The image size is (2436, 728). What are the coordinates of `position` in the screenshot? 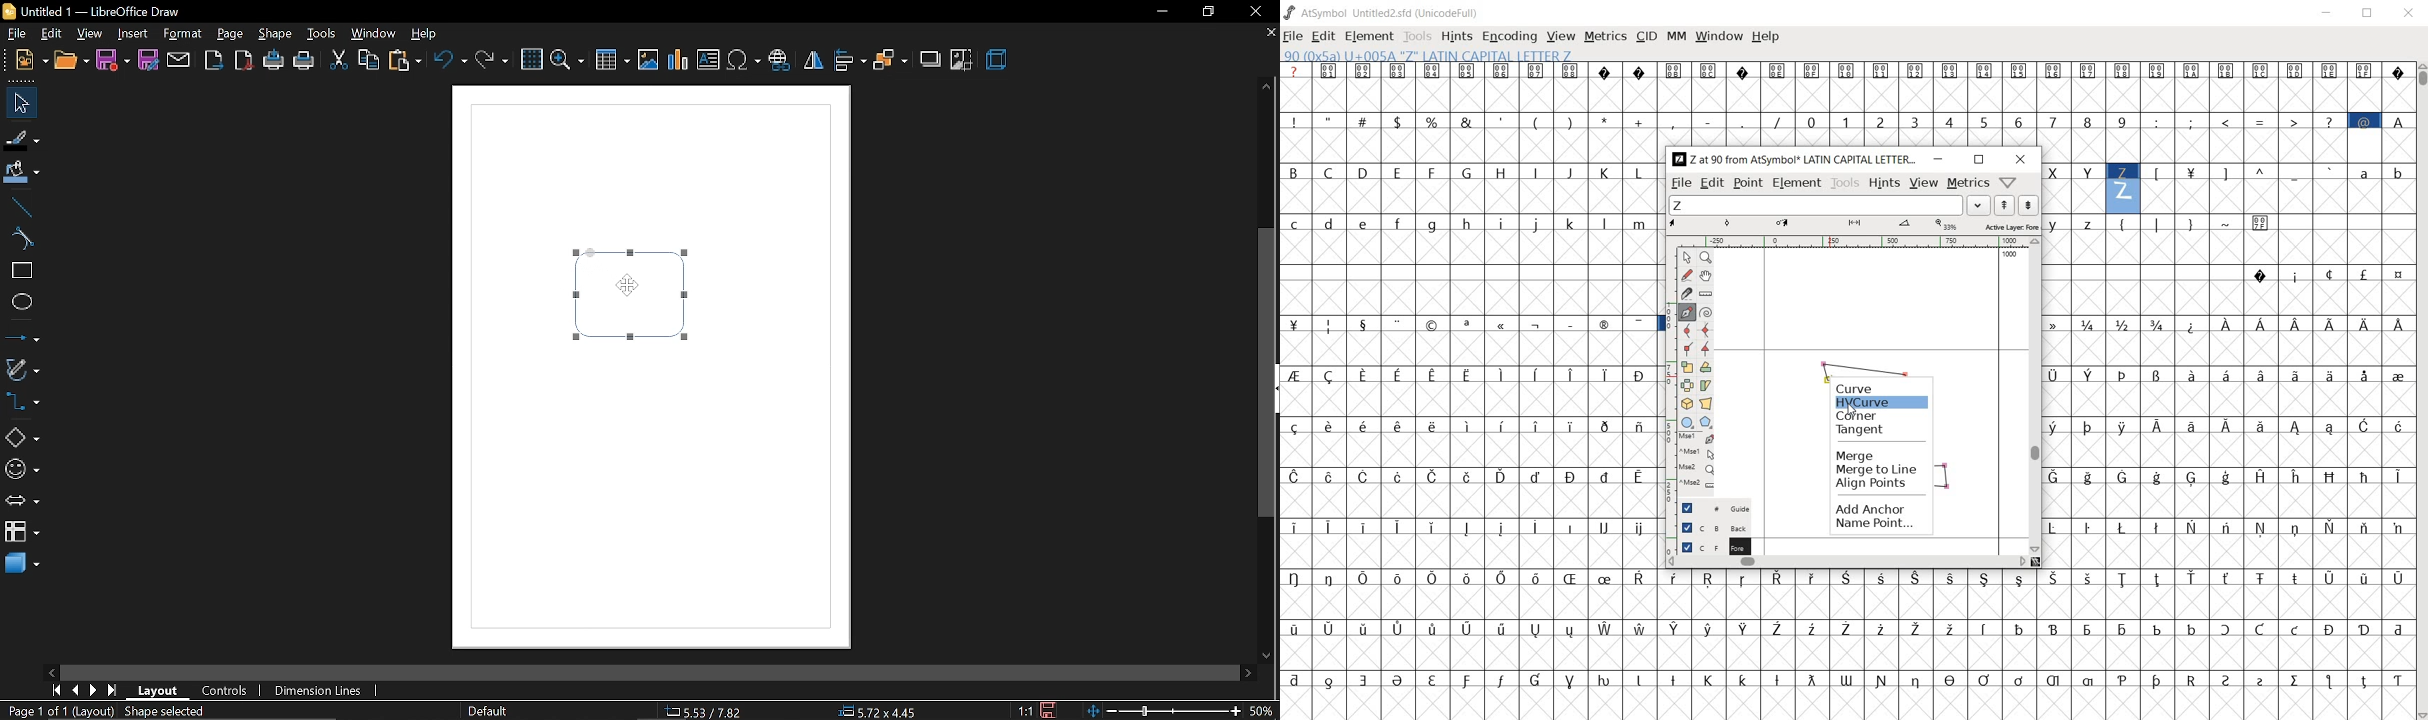 It's located at (882, 712).